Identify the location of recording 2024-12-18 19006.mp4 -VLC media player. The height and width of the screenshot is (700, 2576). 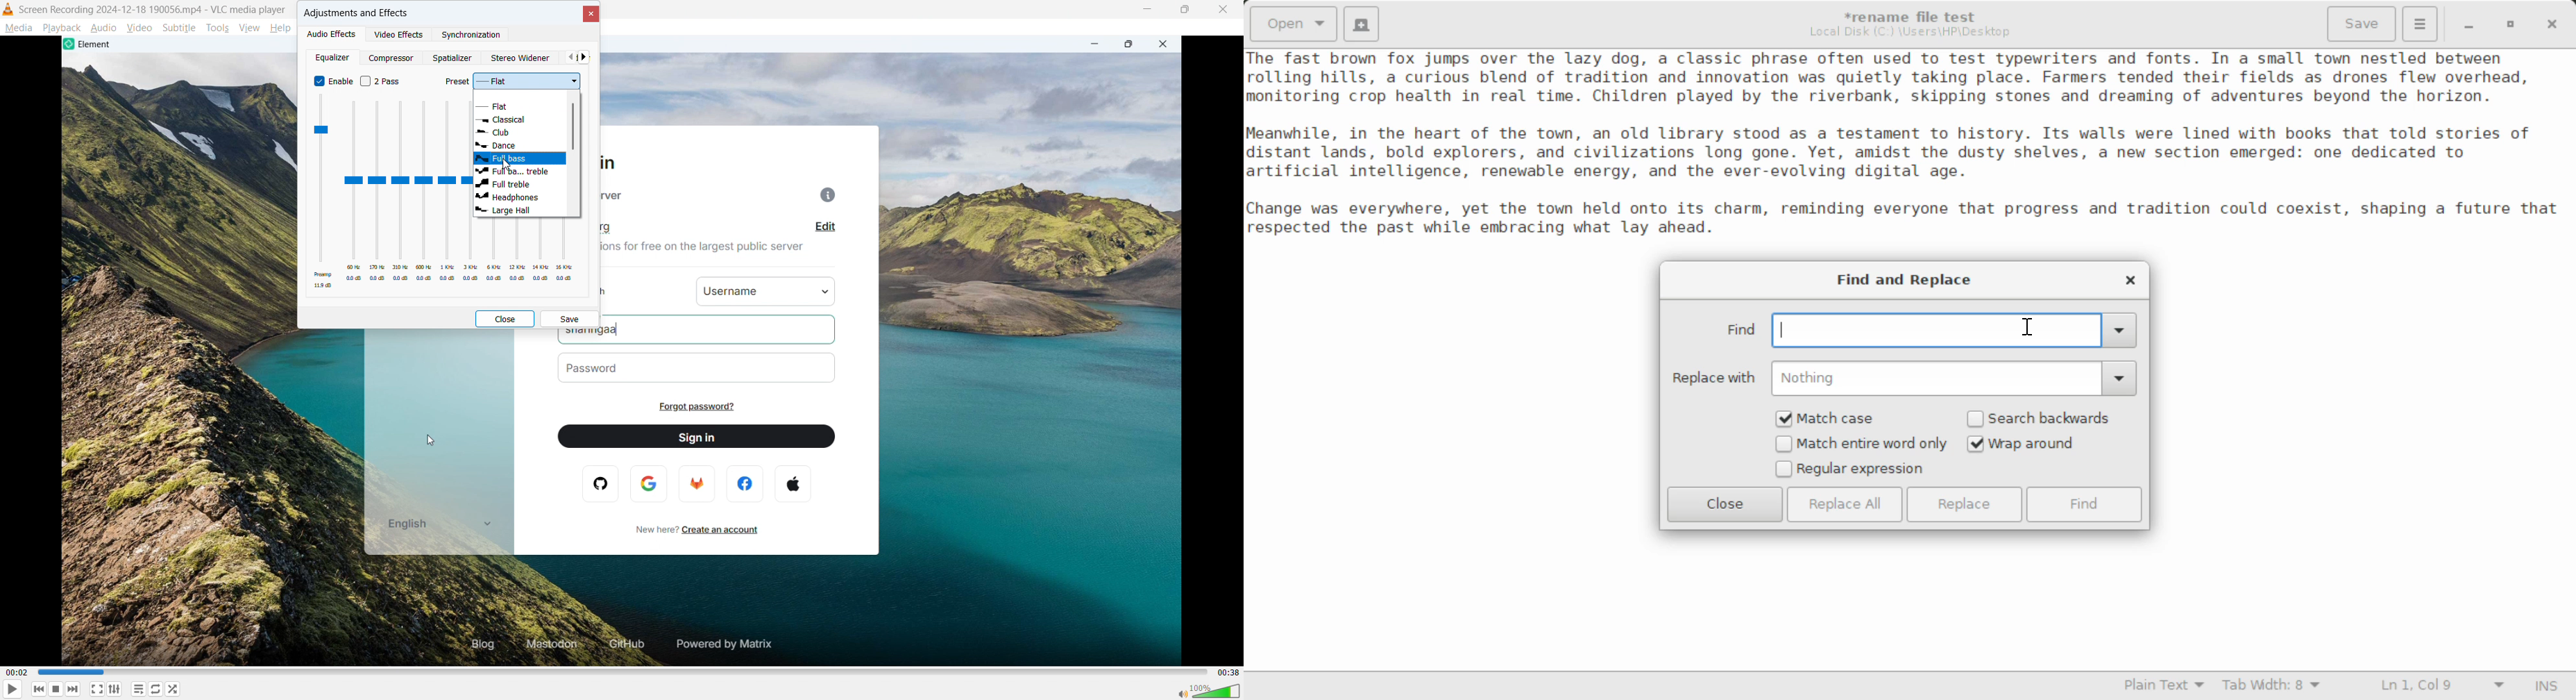
(154, 9).